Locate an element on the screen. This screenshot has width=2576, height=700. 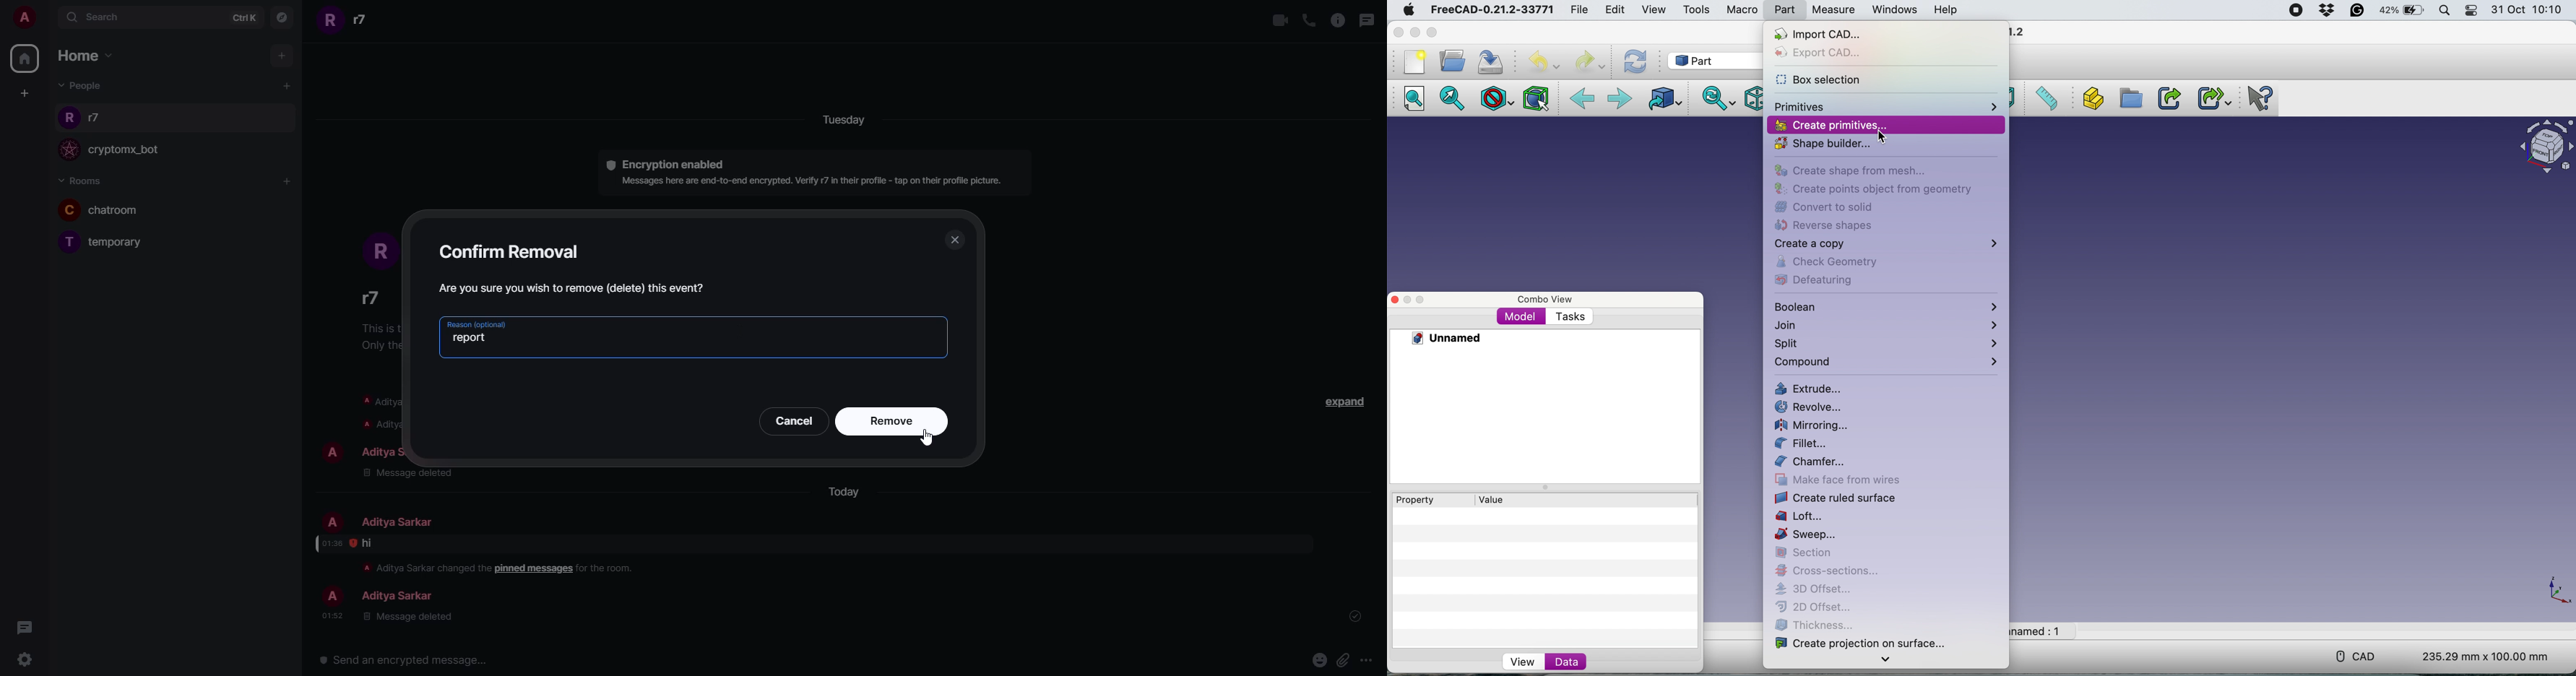
people is located at coordinates (396, 451).